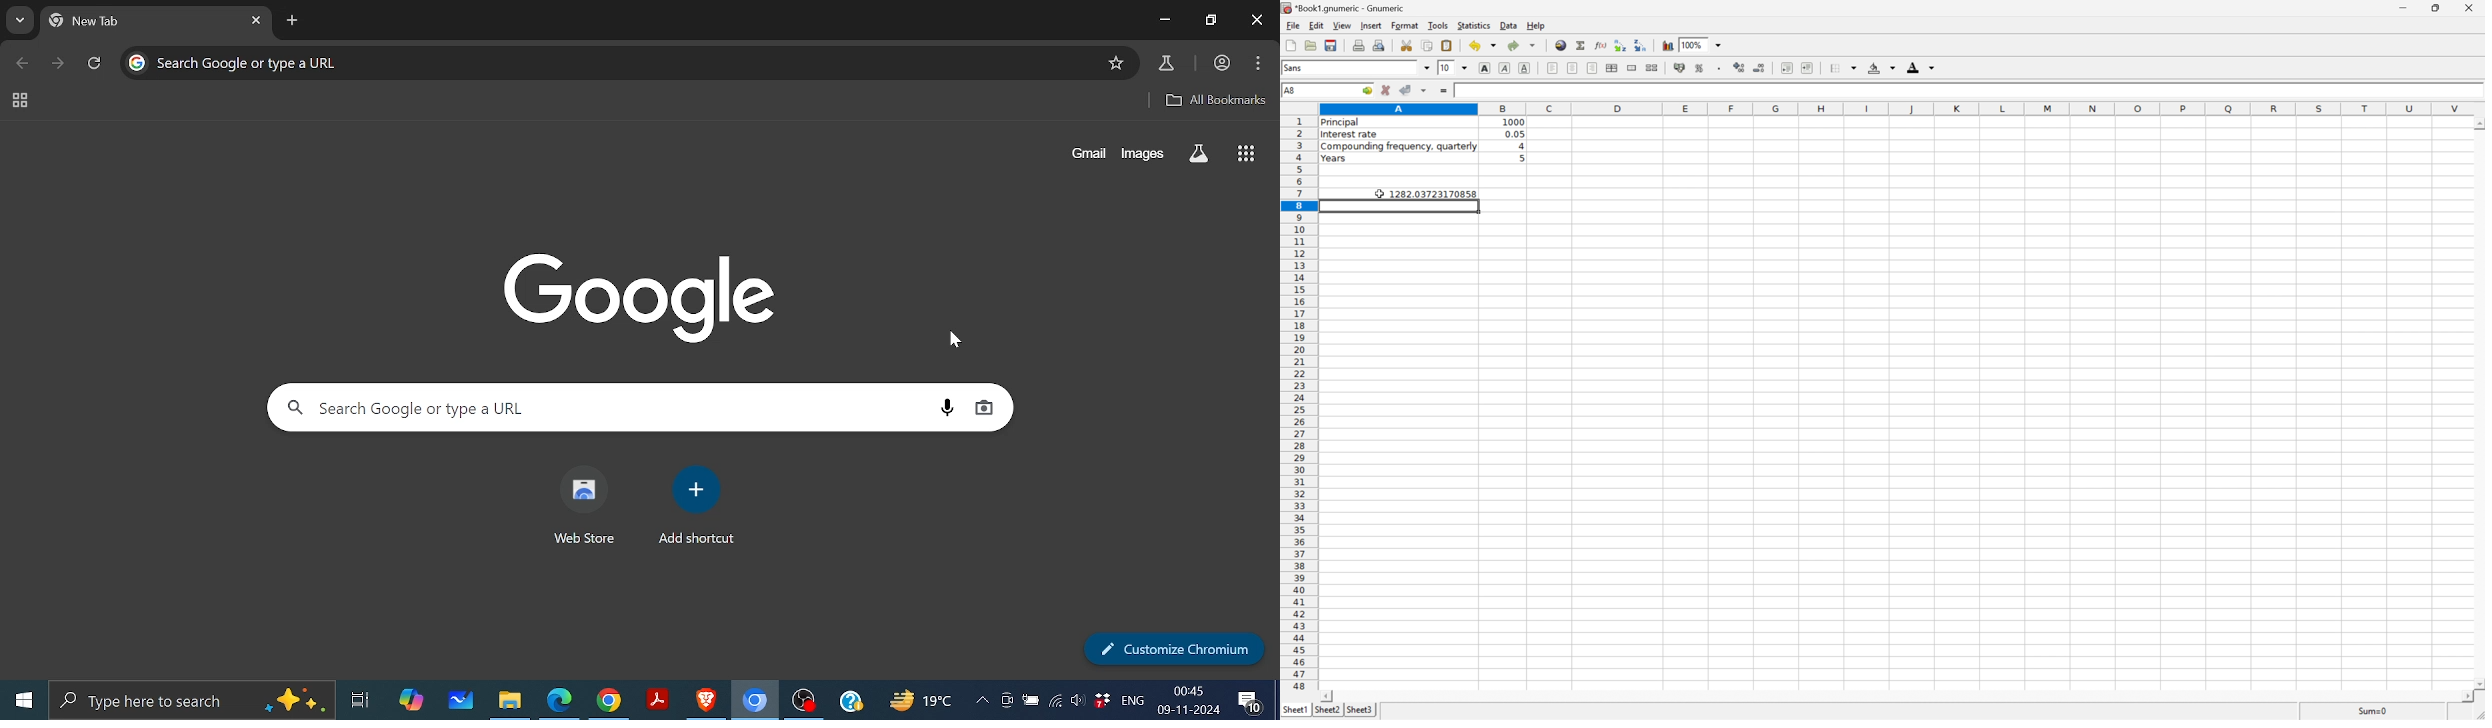 This screenshot has width=2492, height=728. Describe the element at coordinates (1424, 90) in the screenshot. I see `accept changes across selection` at that location.